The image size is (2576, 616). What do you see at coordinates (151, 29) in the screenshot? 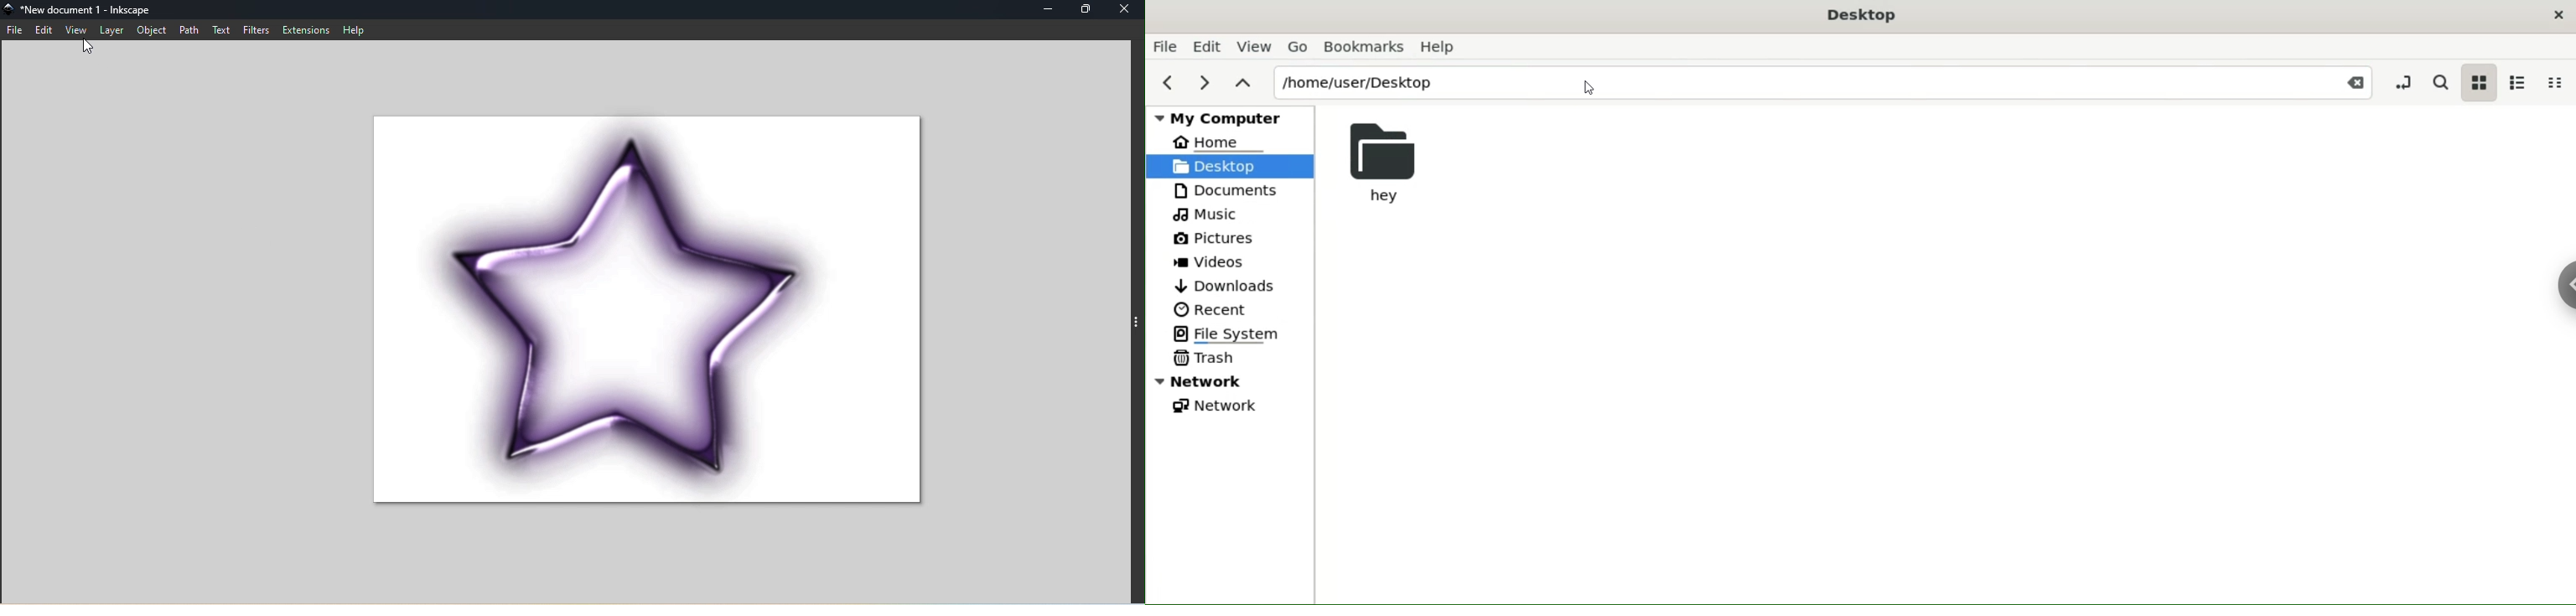
I see `Object` at bounding box center [151, 29].